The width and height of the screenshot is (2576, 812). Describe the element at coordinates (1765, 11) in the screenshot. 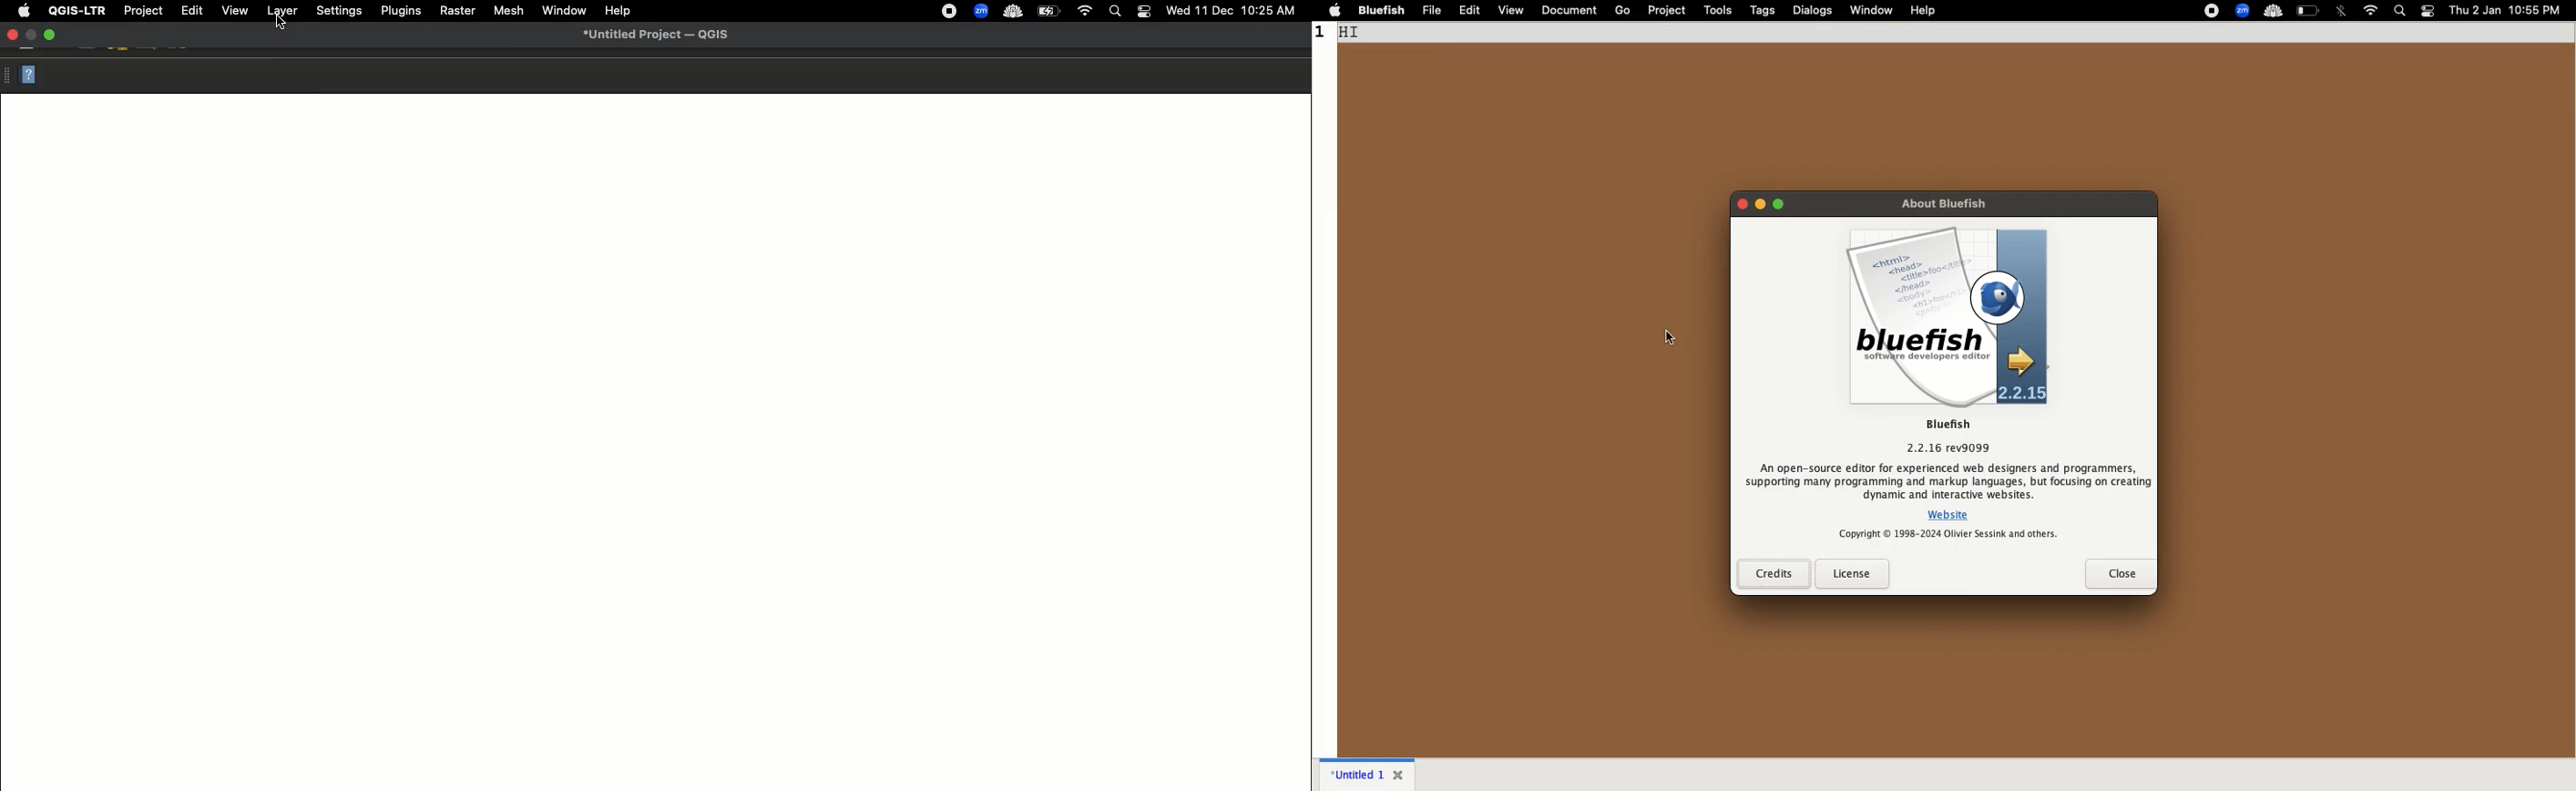

I see `tags` at that location.